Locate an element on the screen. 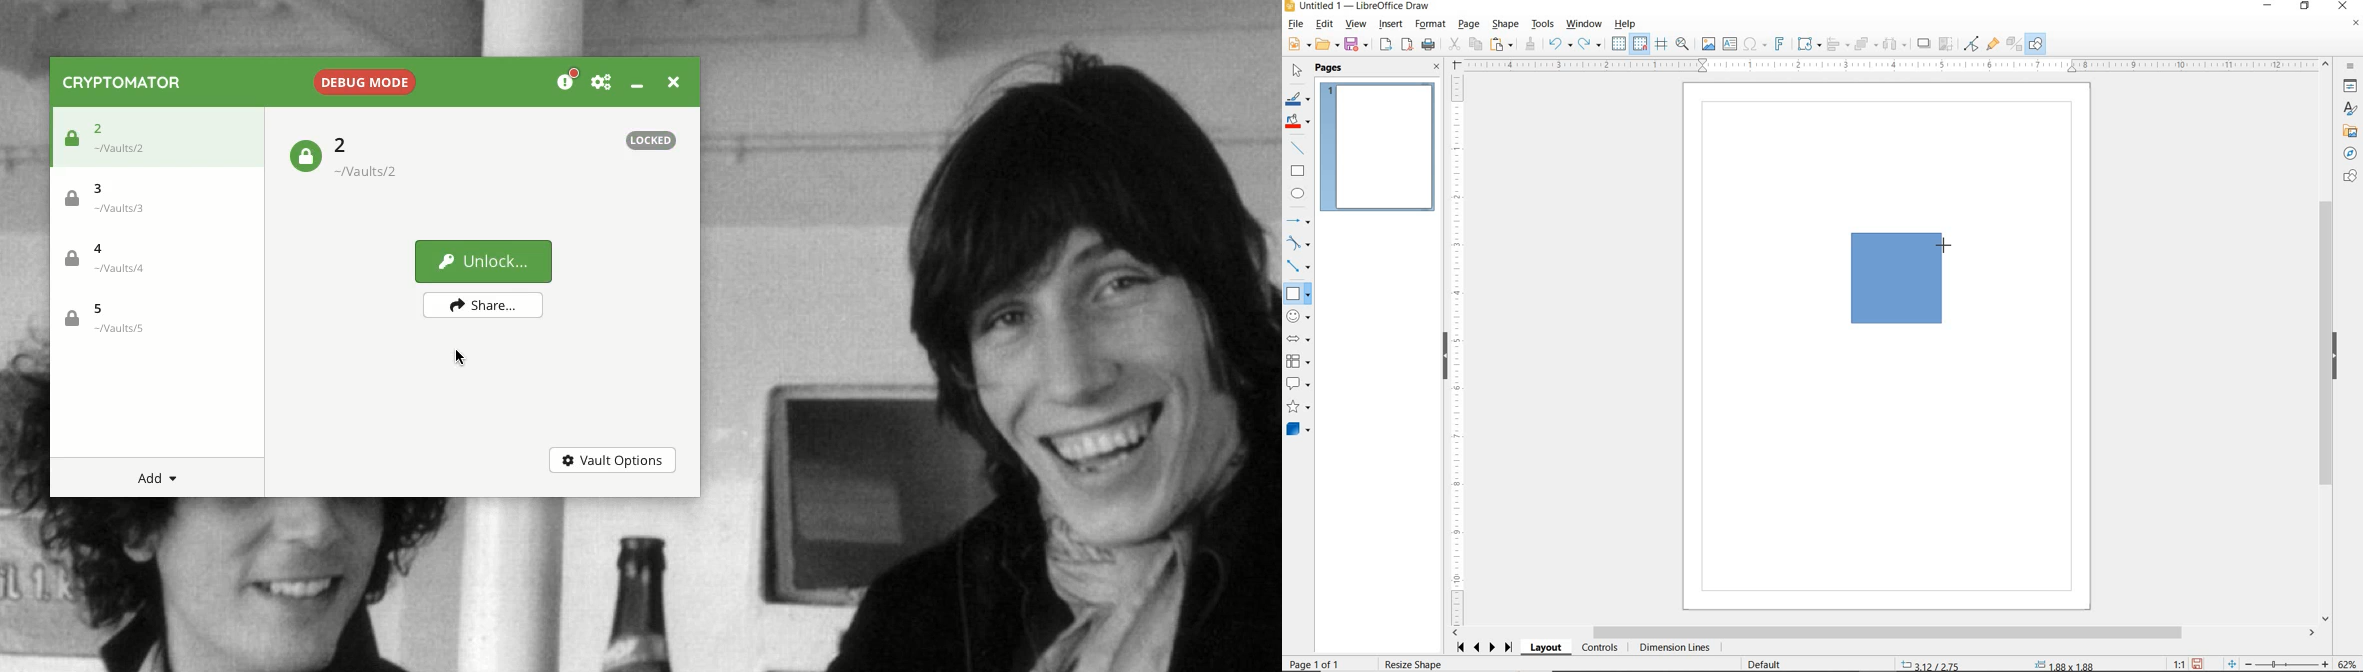 This screenshot has height=672, width=2380. INSERT LINE is located at coordinates (1299, 148).